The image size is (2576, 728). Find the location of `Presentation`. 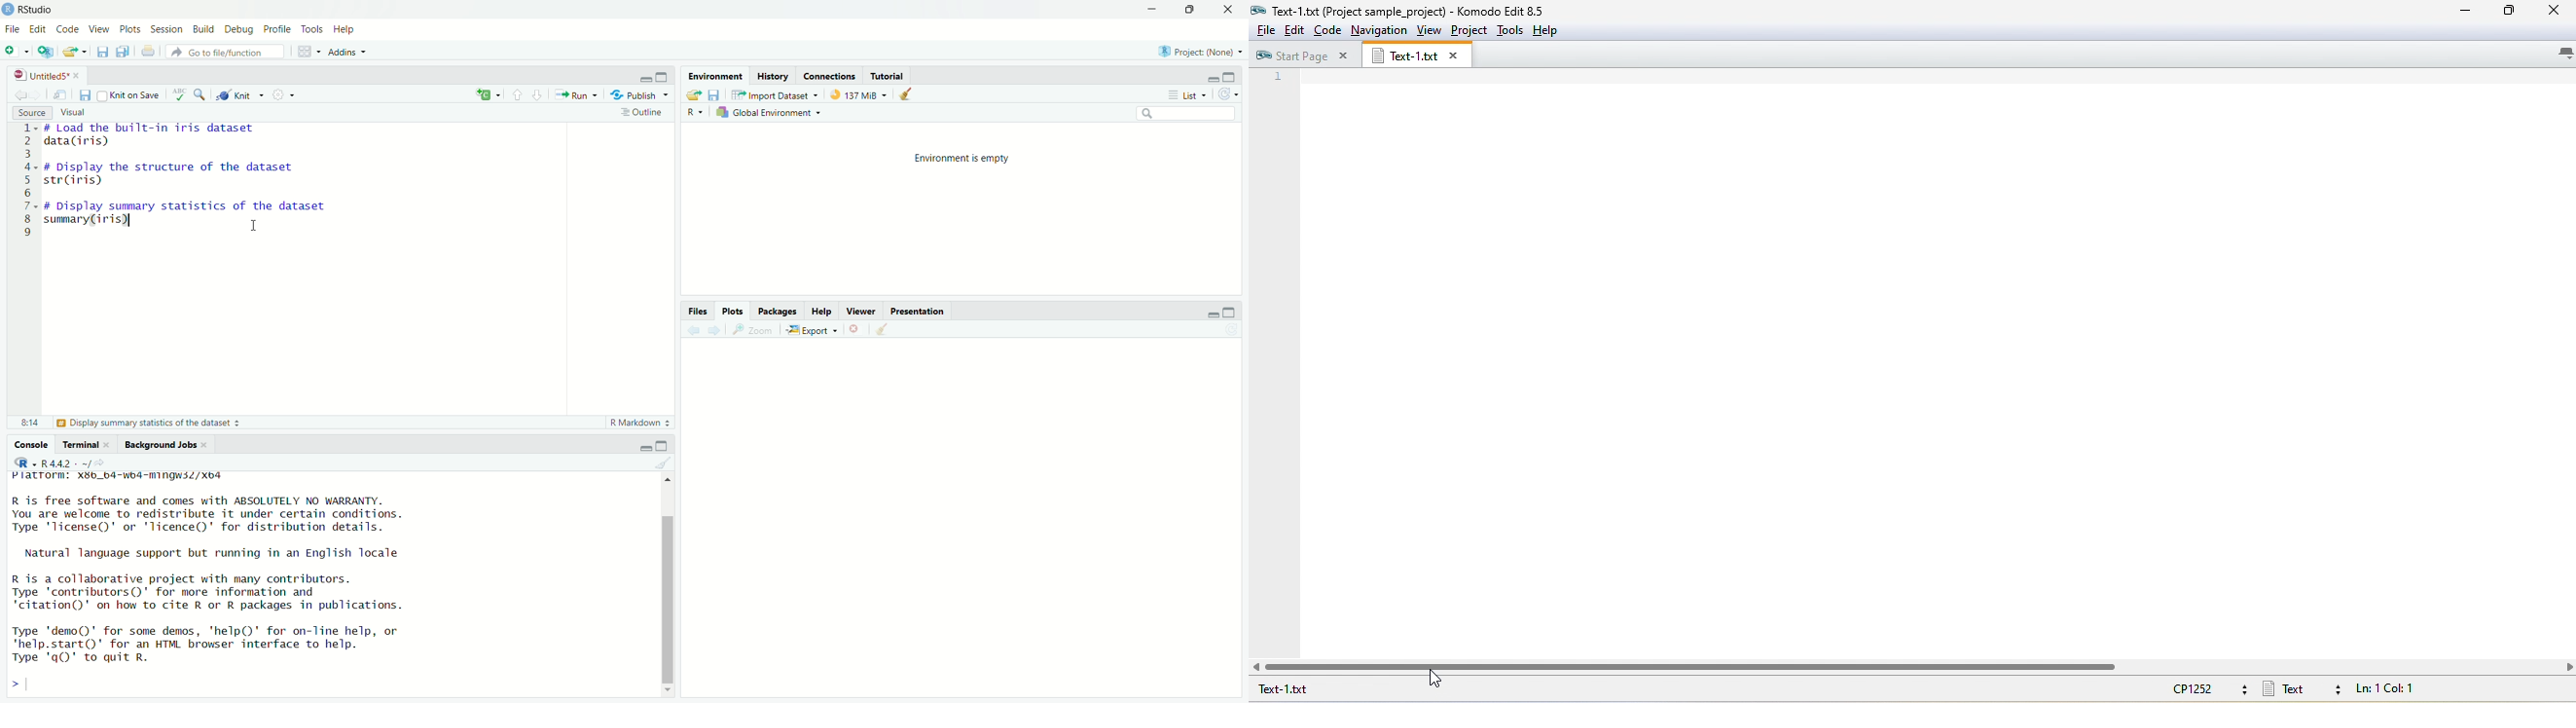

Presentation is located at coordinates (917, 310).